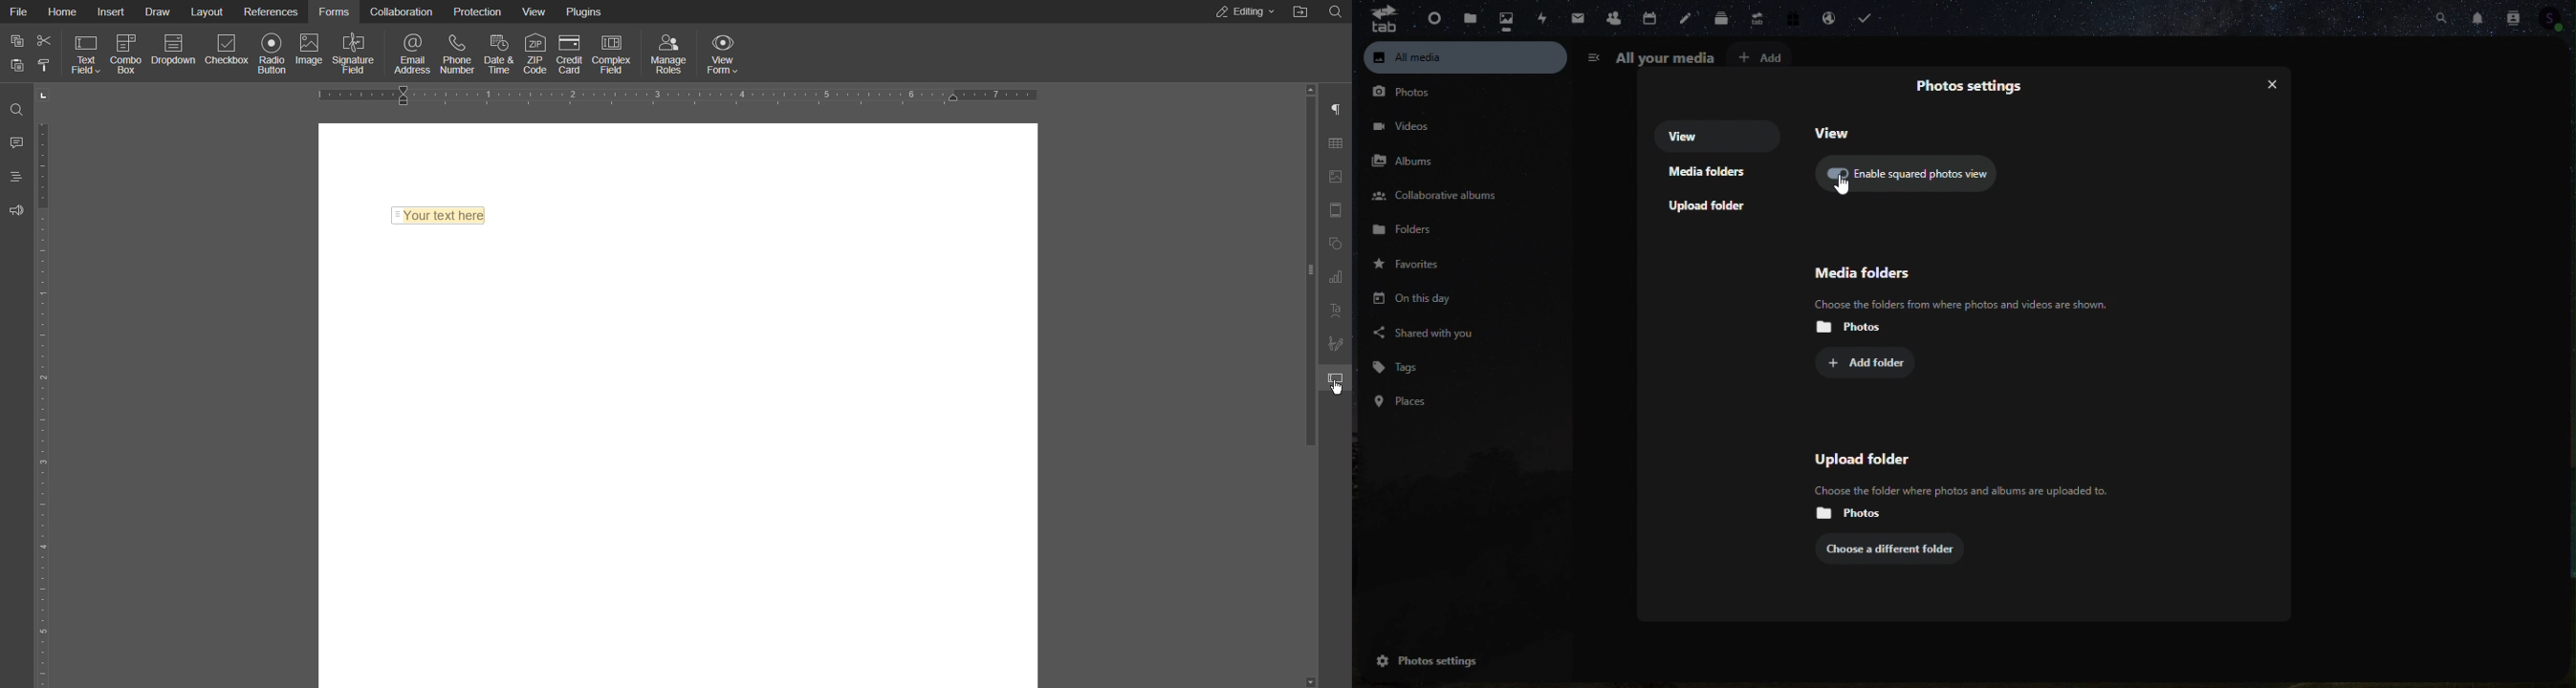 The image size is (2576, 700). What do you see at coordinates (1975, 90) in the screenshot?
I see `` at bounding box center [1975, 90].